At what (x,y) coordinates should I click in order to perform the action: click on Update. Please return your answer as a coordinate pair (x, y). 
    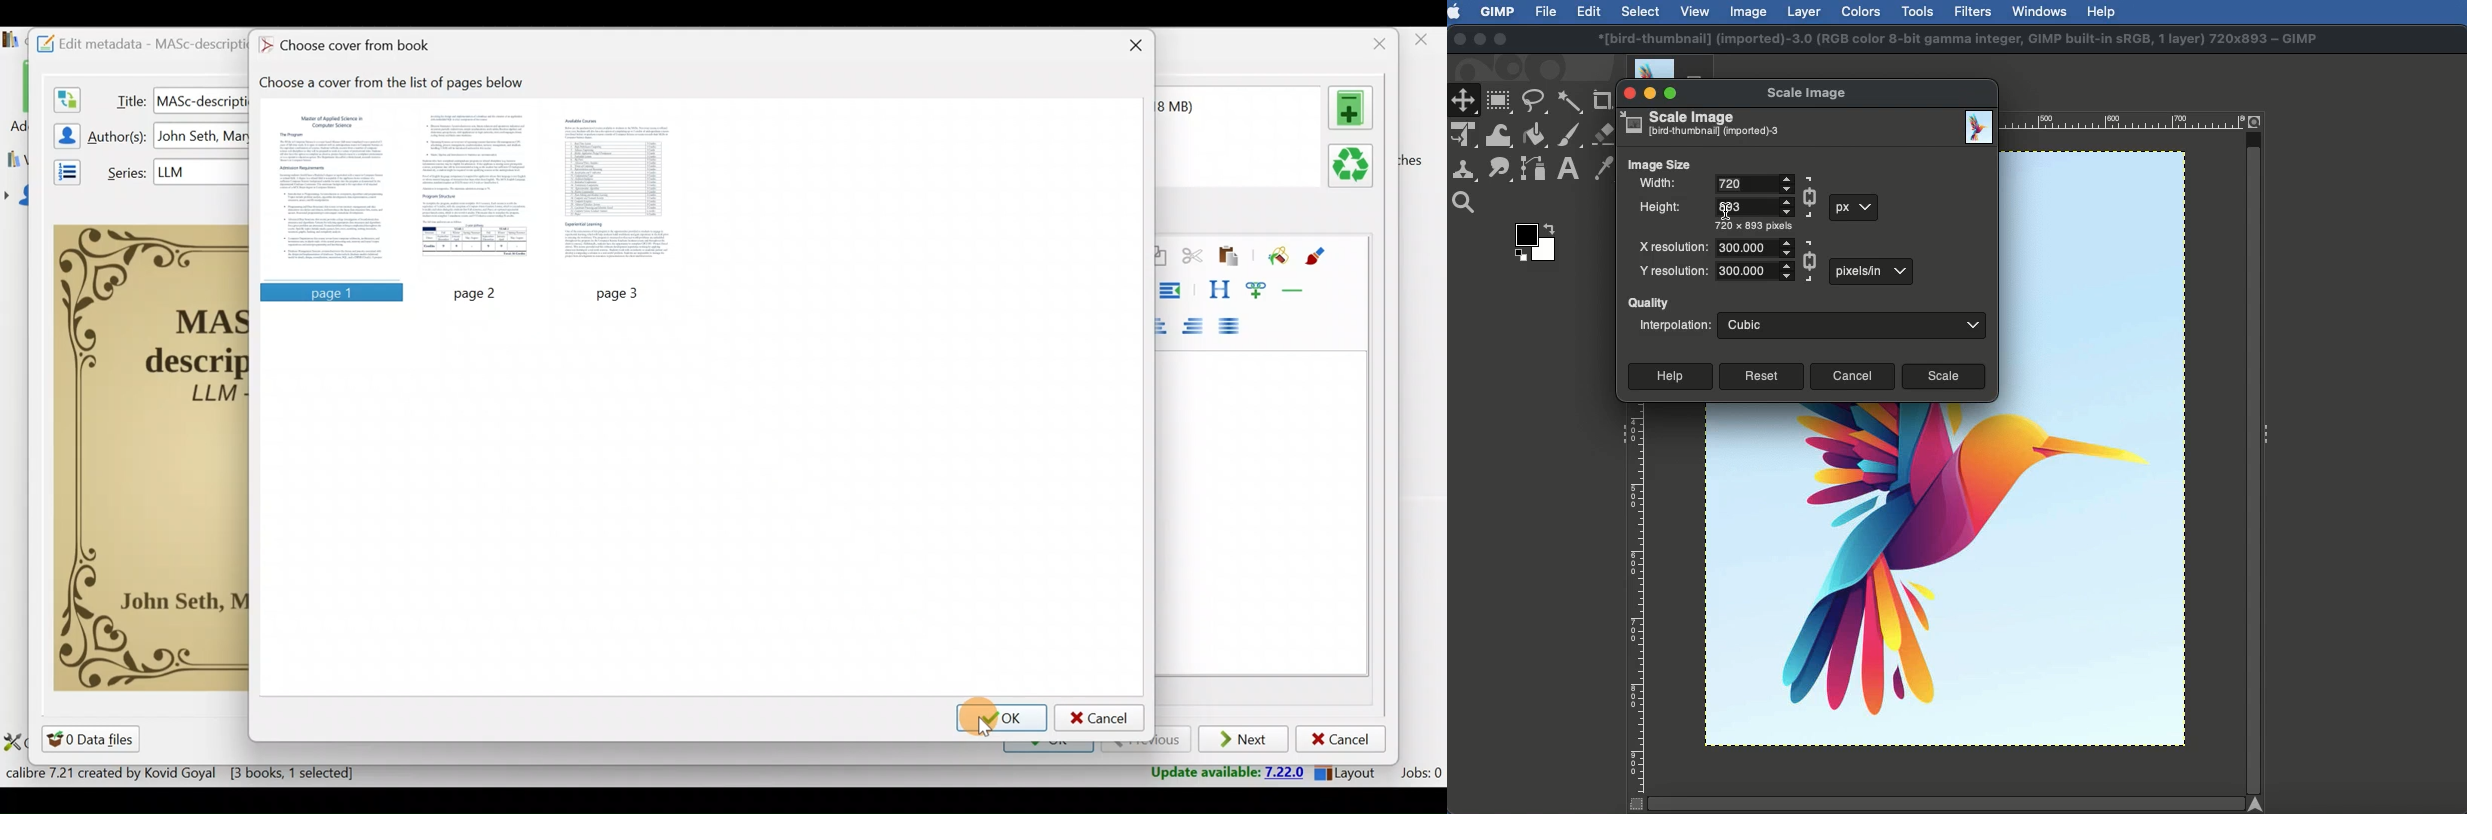
    Looking at the image, I should click on (1223, 773).